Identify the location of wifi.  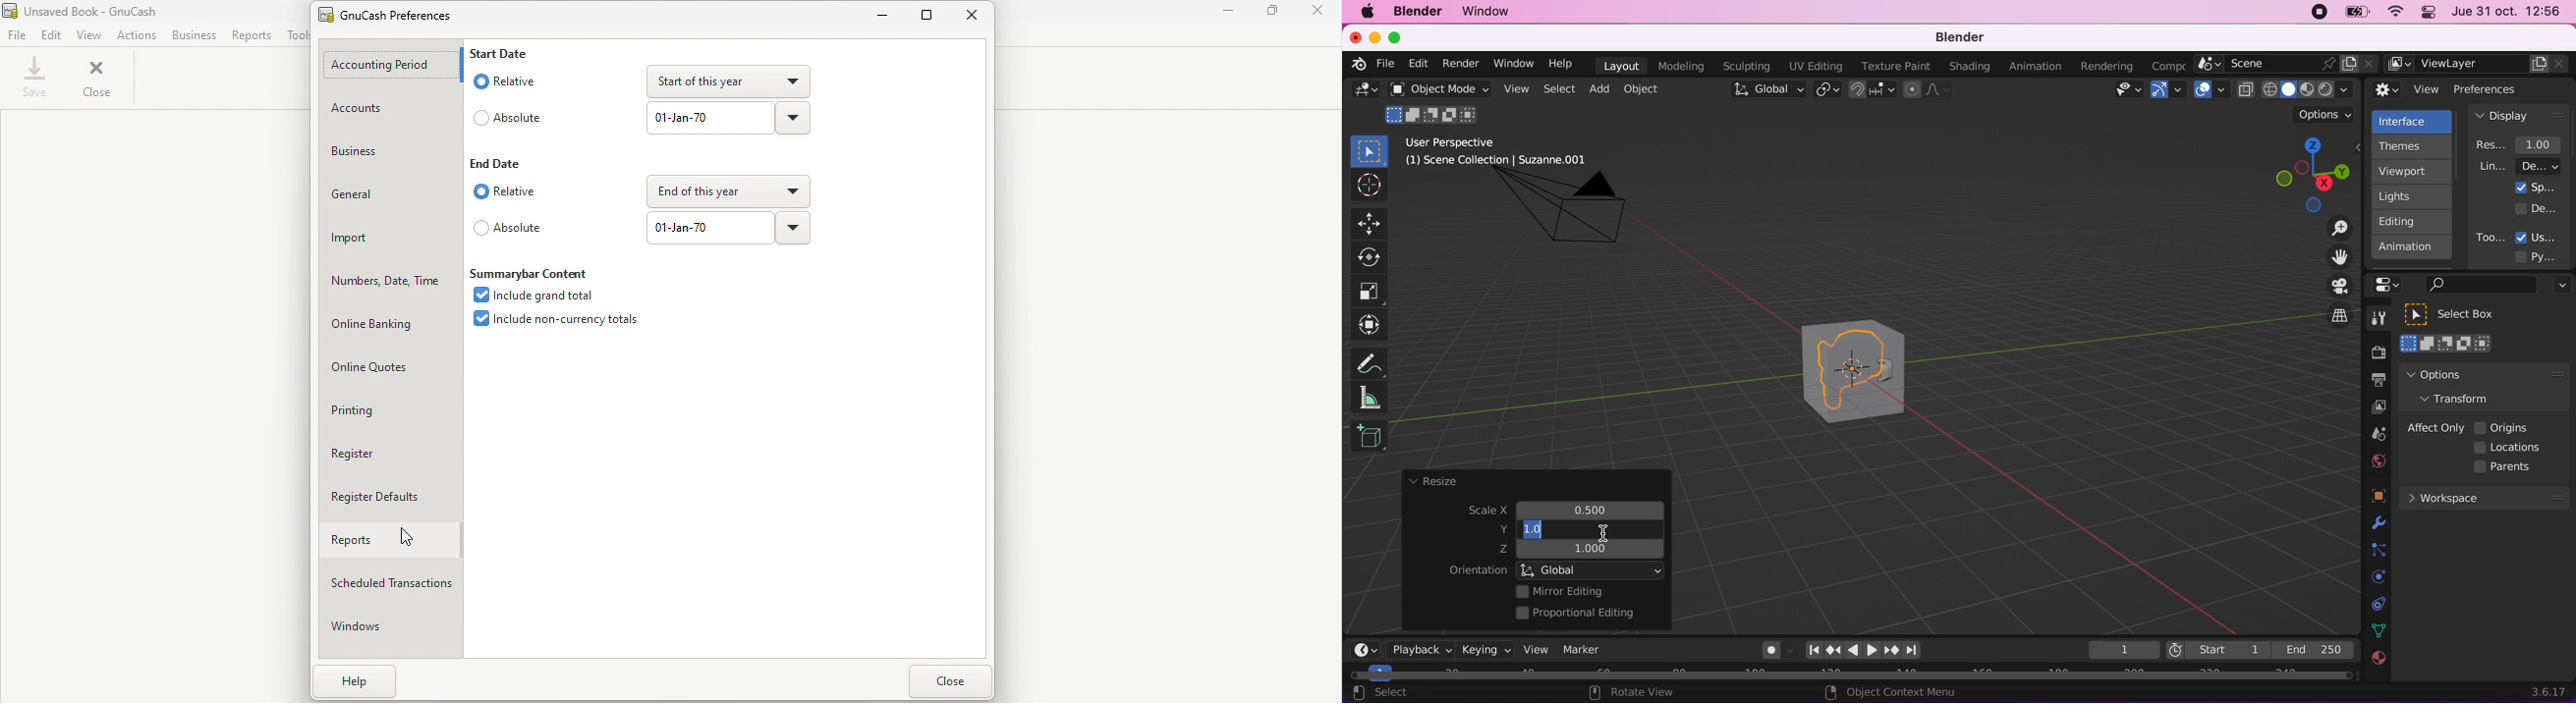
(2392, 14).